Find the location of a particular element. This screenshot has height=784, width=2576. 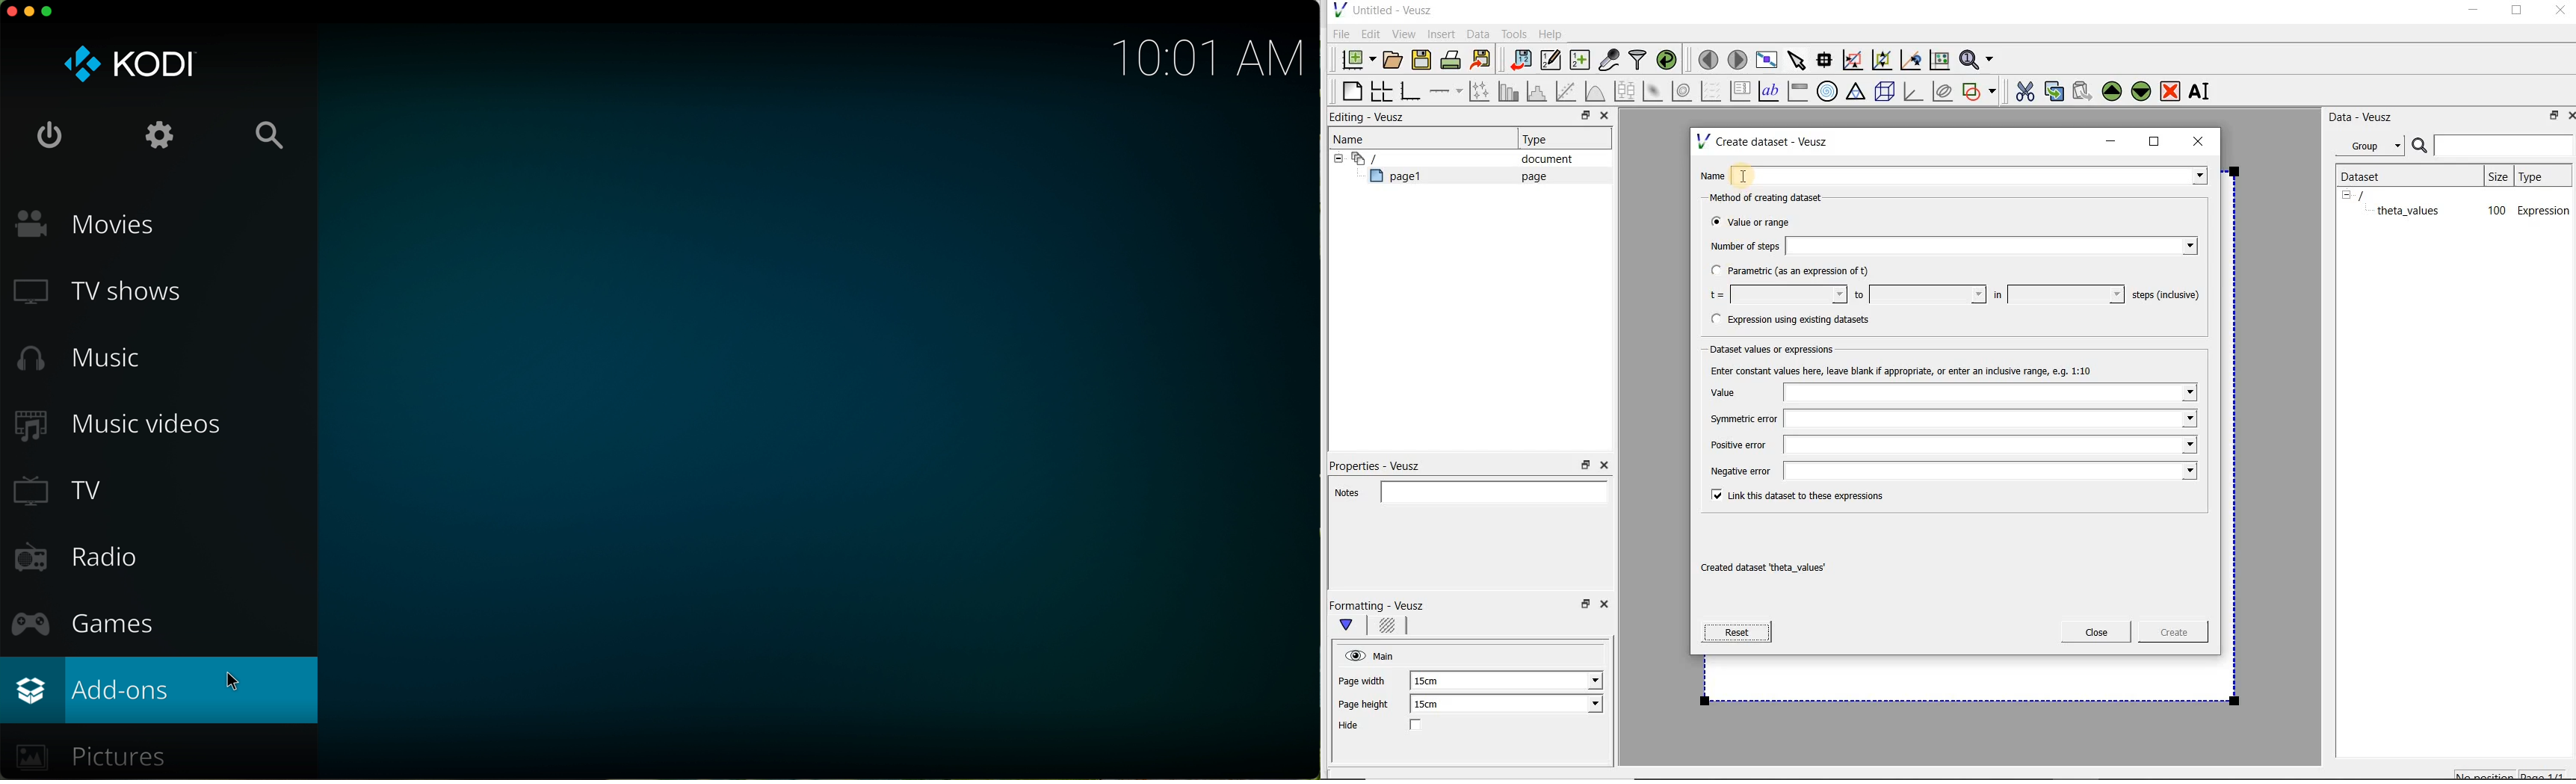

shut down is located at coordinates (45, 135).